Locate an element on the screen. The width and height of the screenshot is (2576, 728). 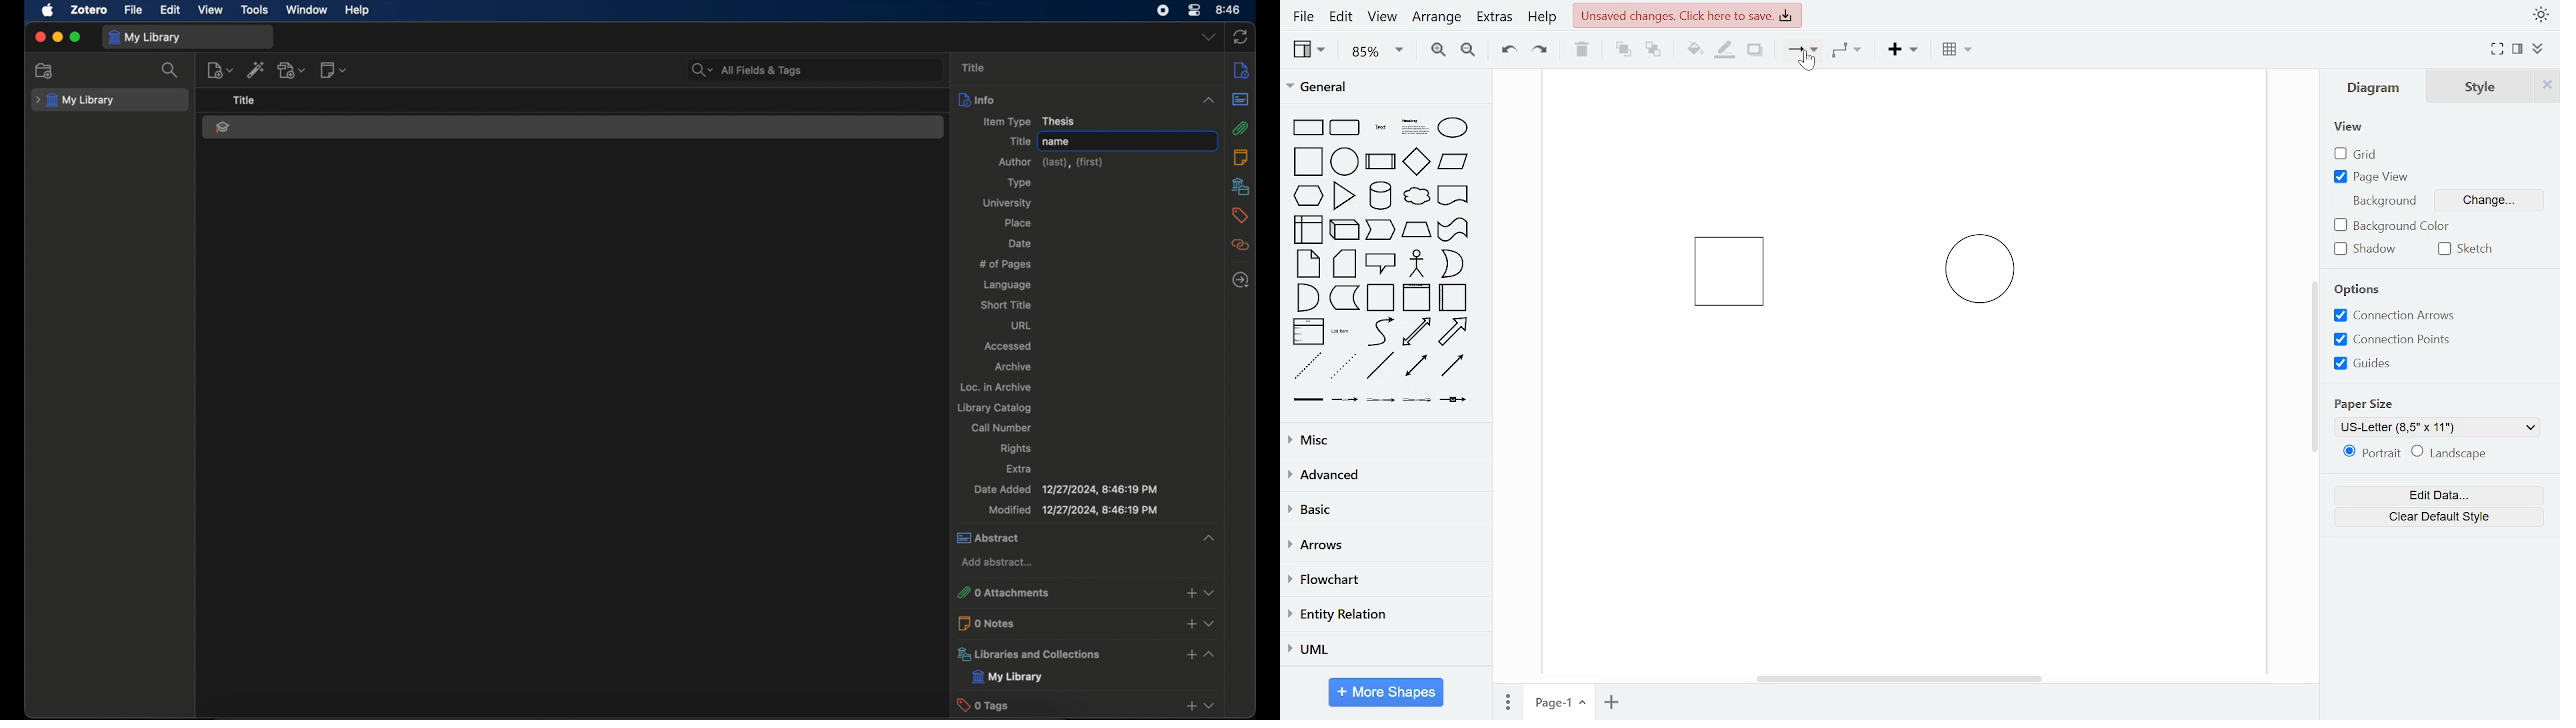
abstract is located at coordinates (1241, 100).